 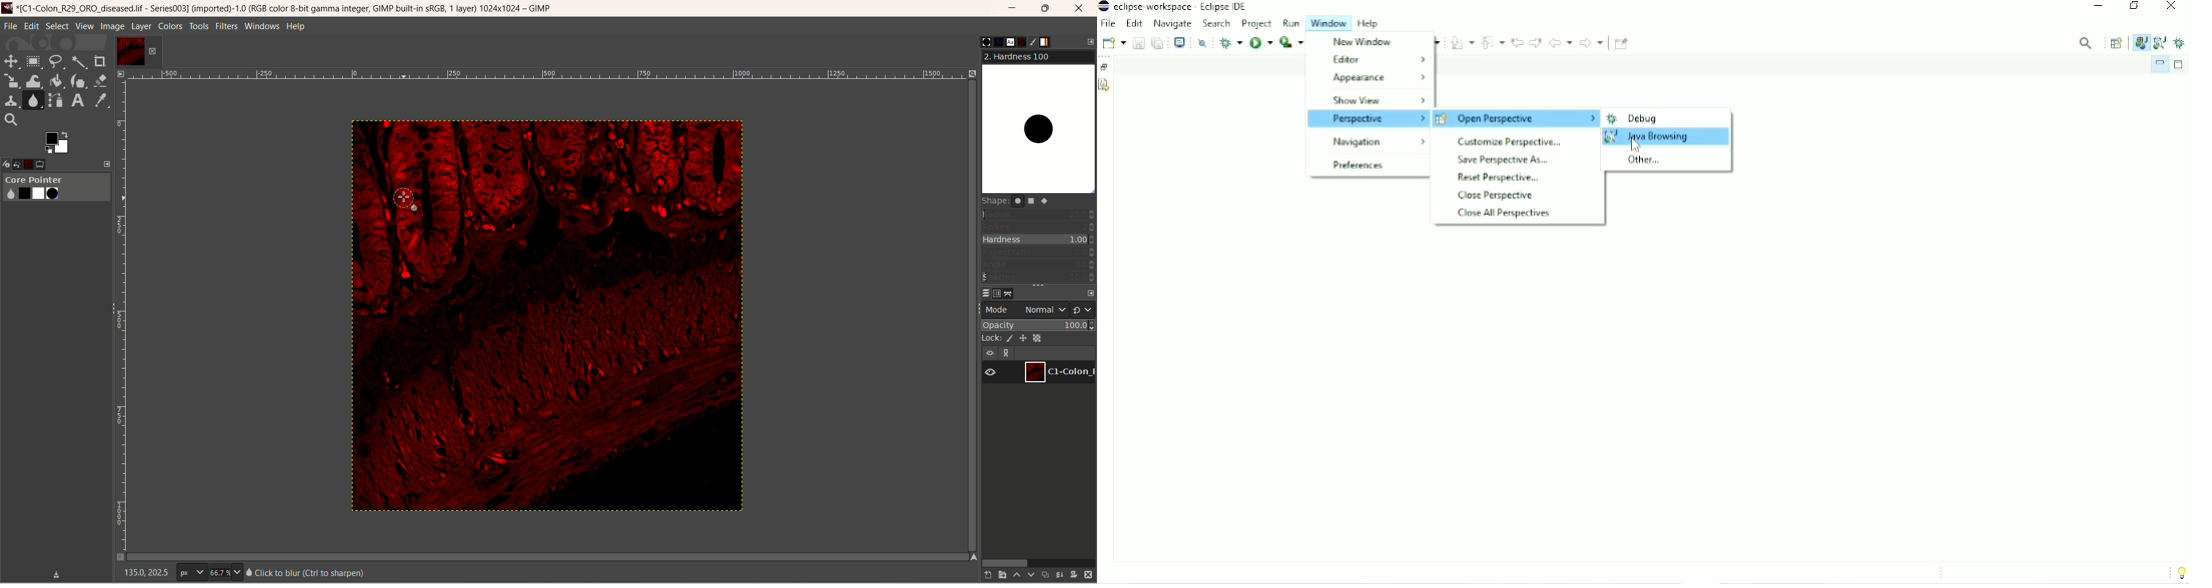 I want to click on add a mask, so click(x=1074, y=574).